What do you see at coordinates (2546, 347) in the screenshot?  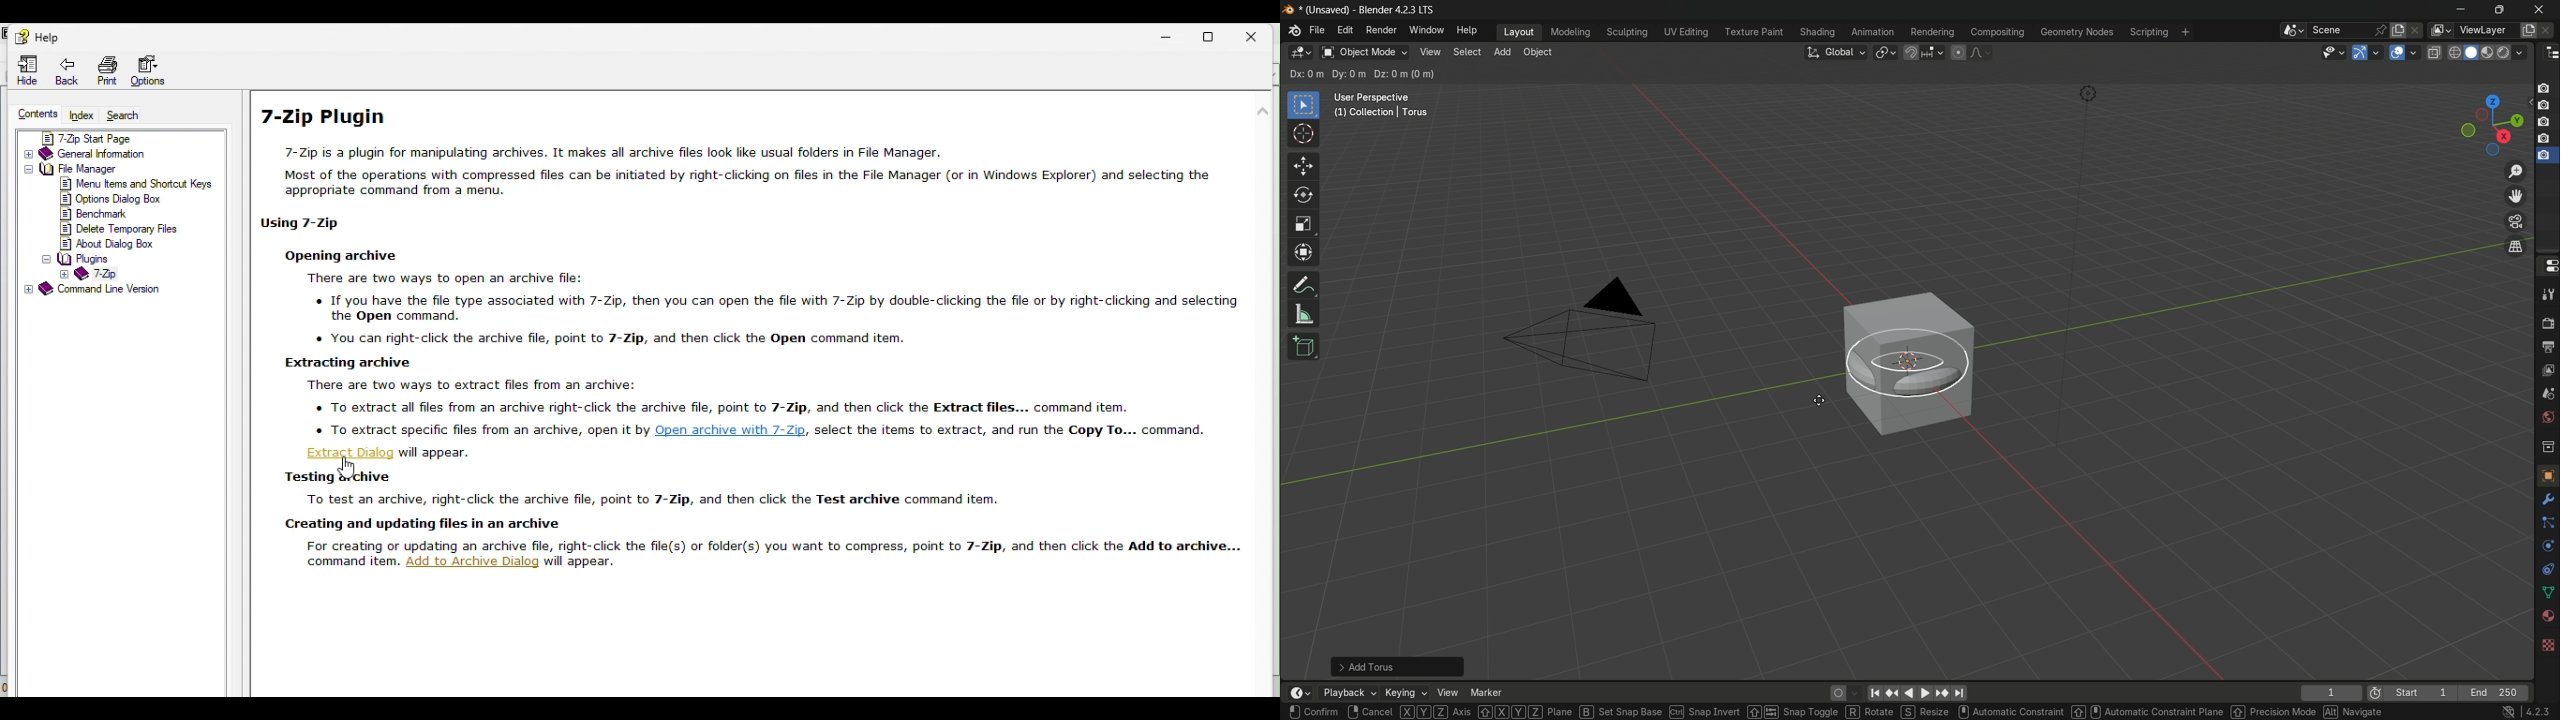 I see `output` at bounding box center [2546, 347].